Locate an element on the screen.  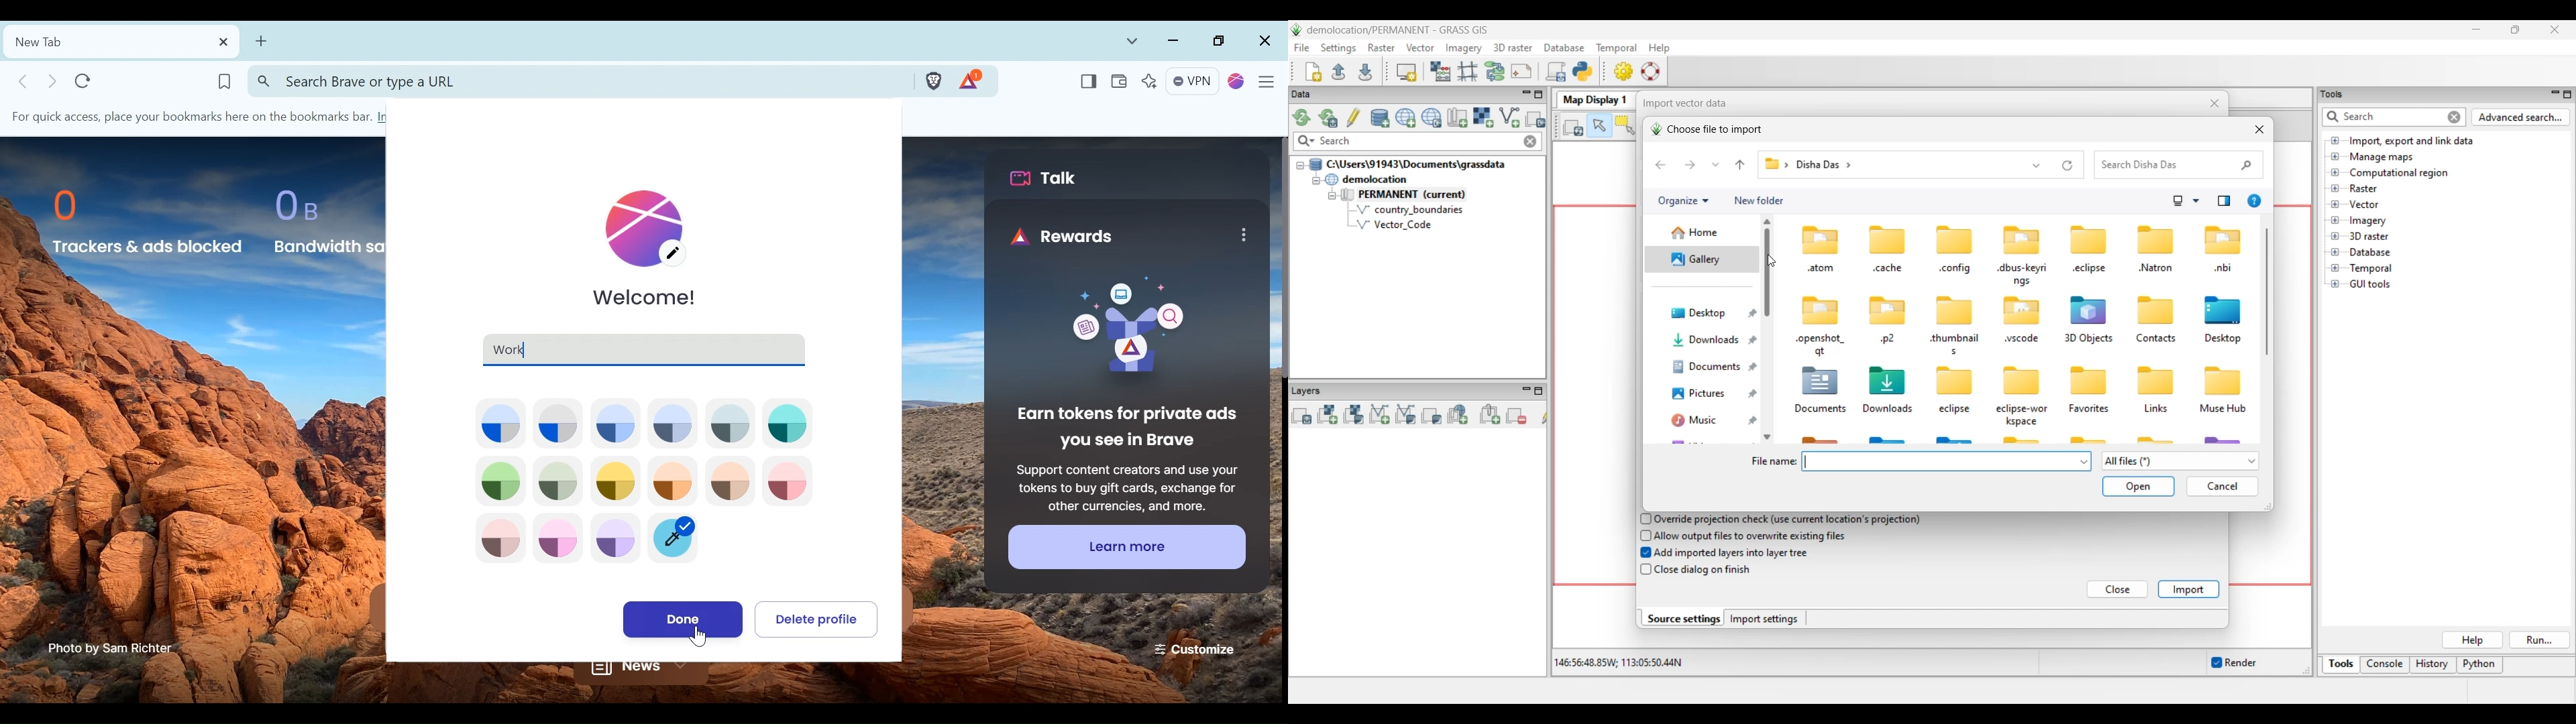
Marker is located at coordinates (680, 538).